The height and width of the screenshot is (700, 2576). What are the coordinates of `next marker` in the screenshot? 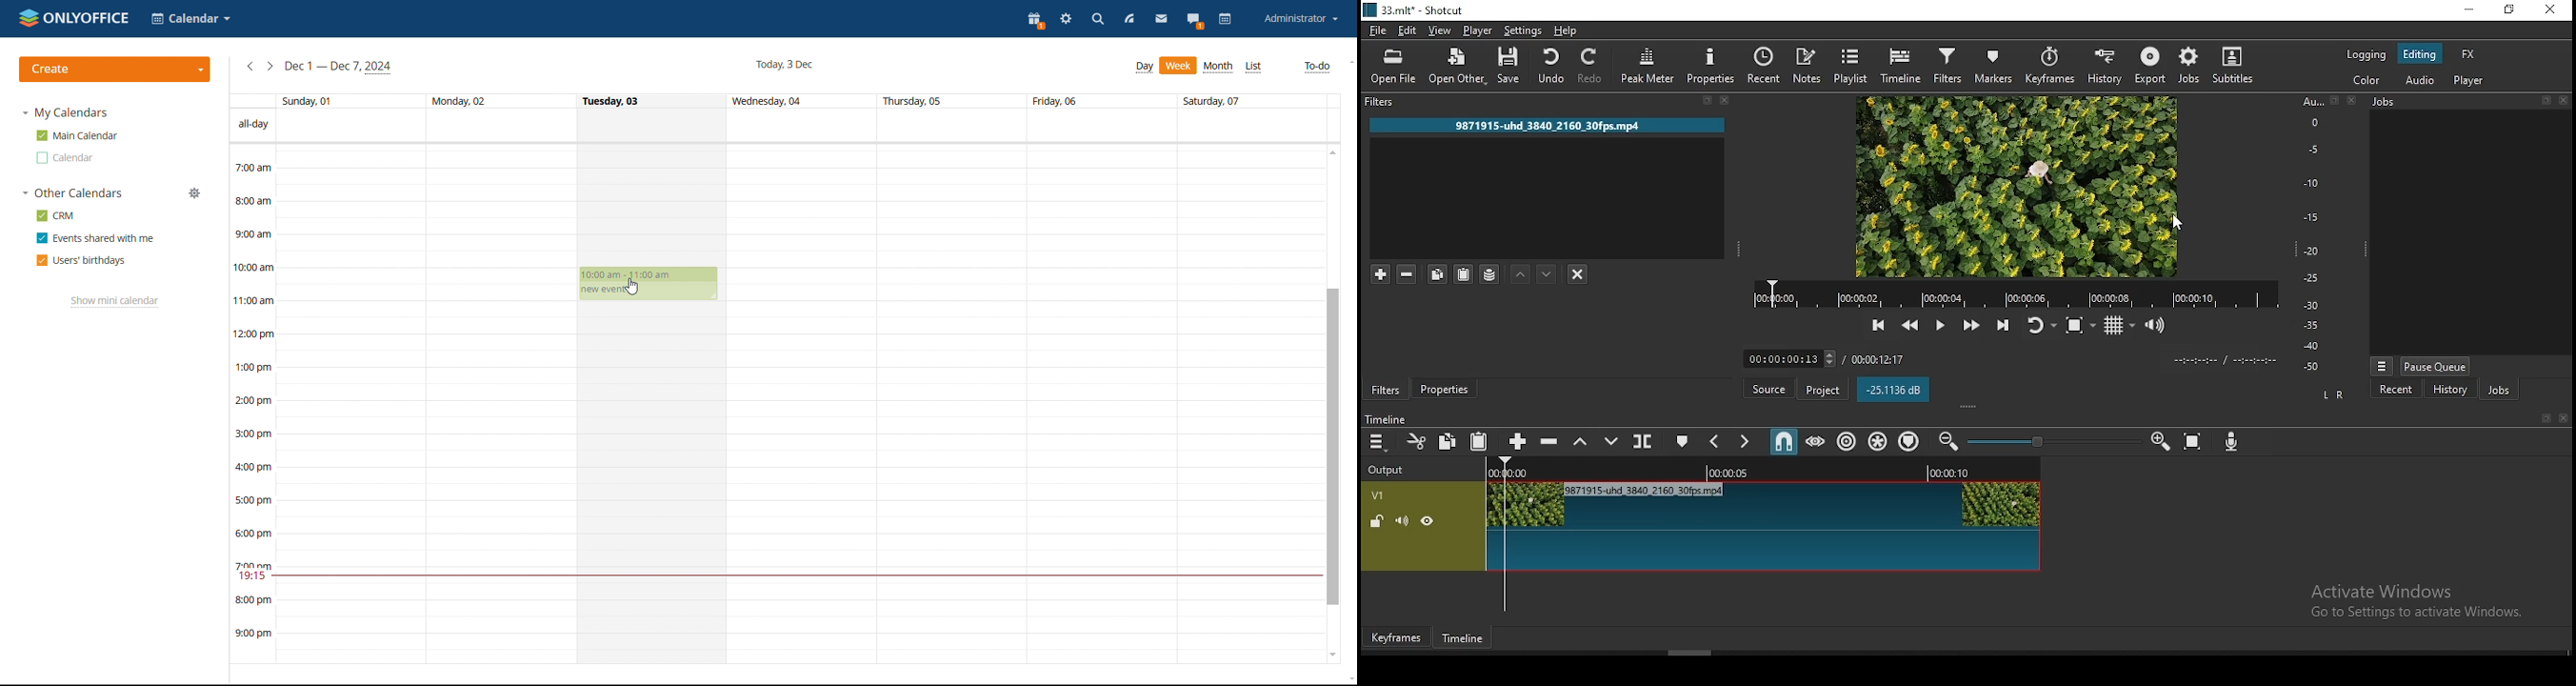 It's located at (1745, 444).